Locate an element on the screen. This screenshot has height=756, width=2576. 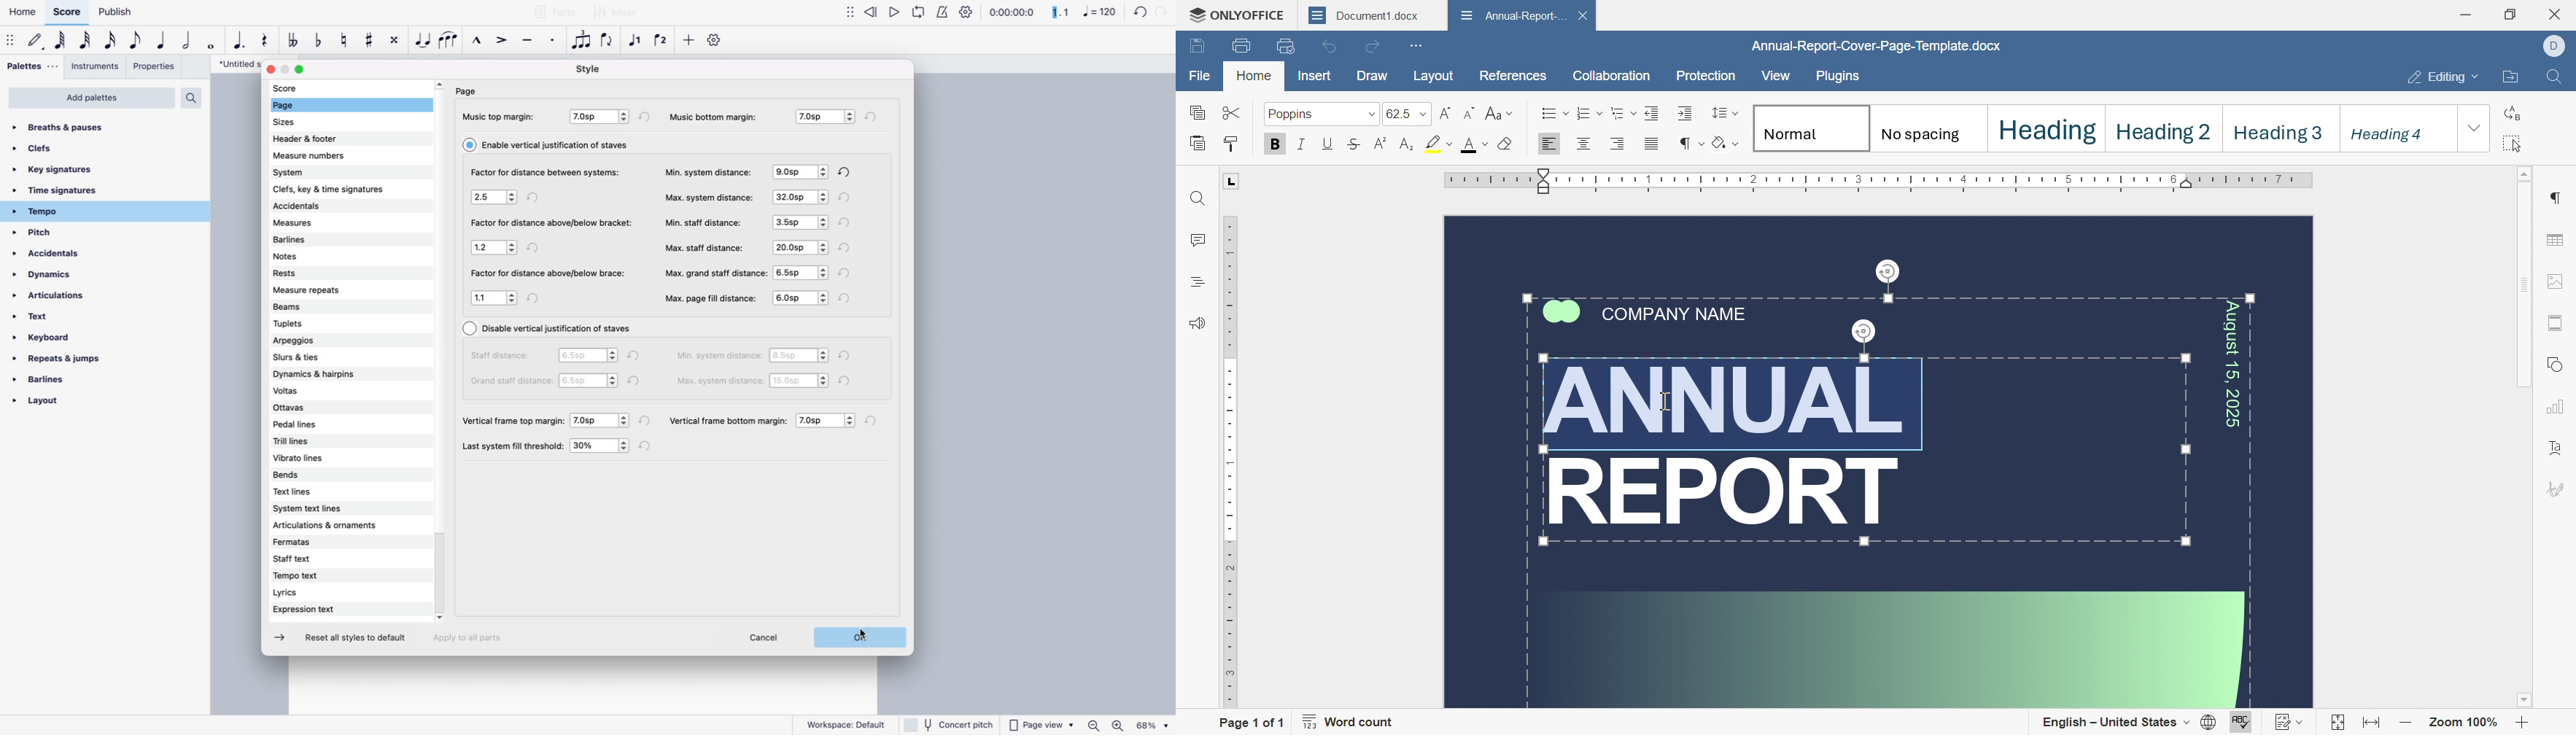
numbering is located at coordinates (1589, 112).